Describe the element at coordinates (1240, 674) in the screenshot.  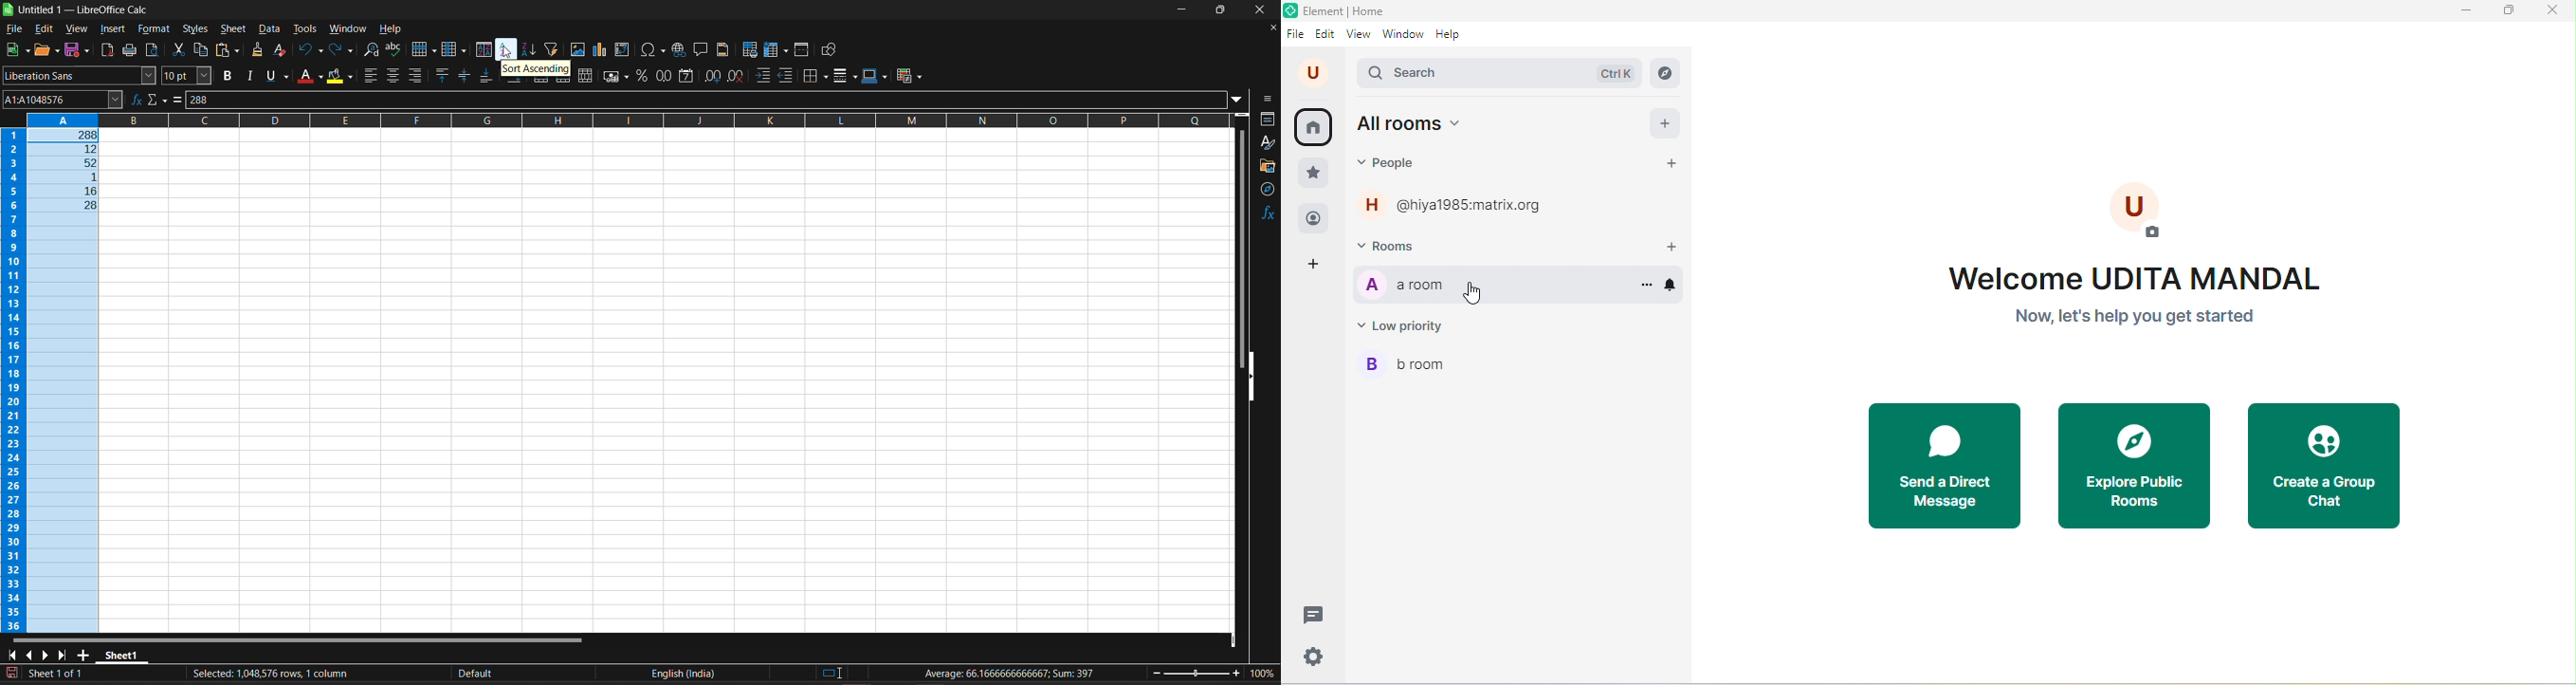
I see `zoom in` at that location.